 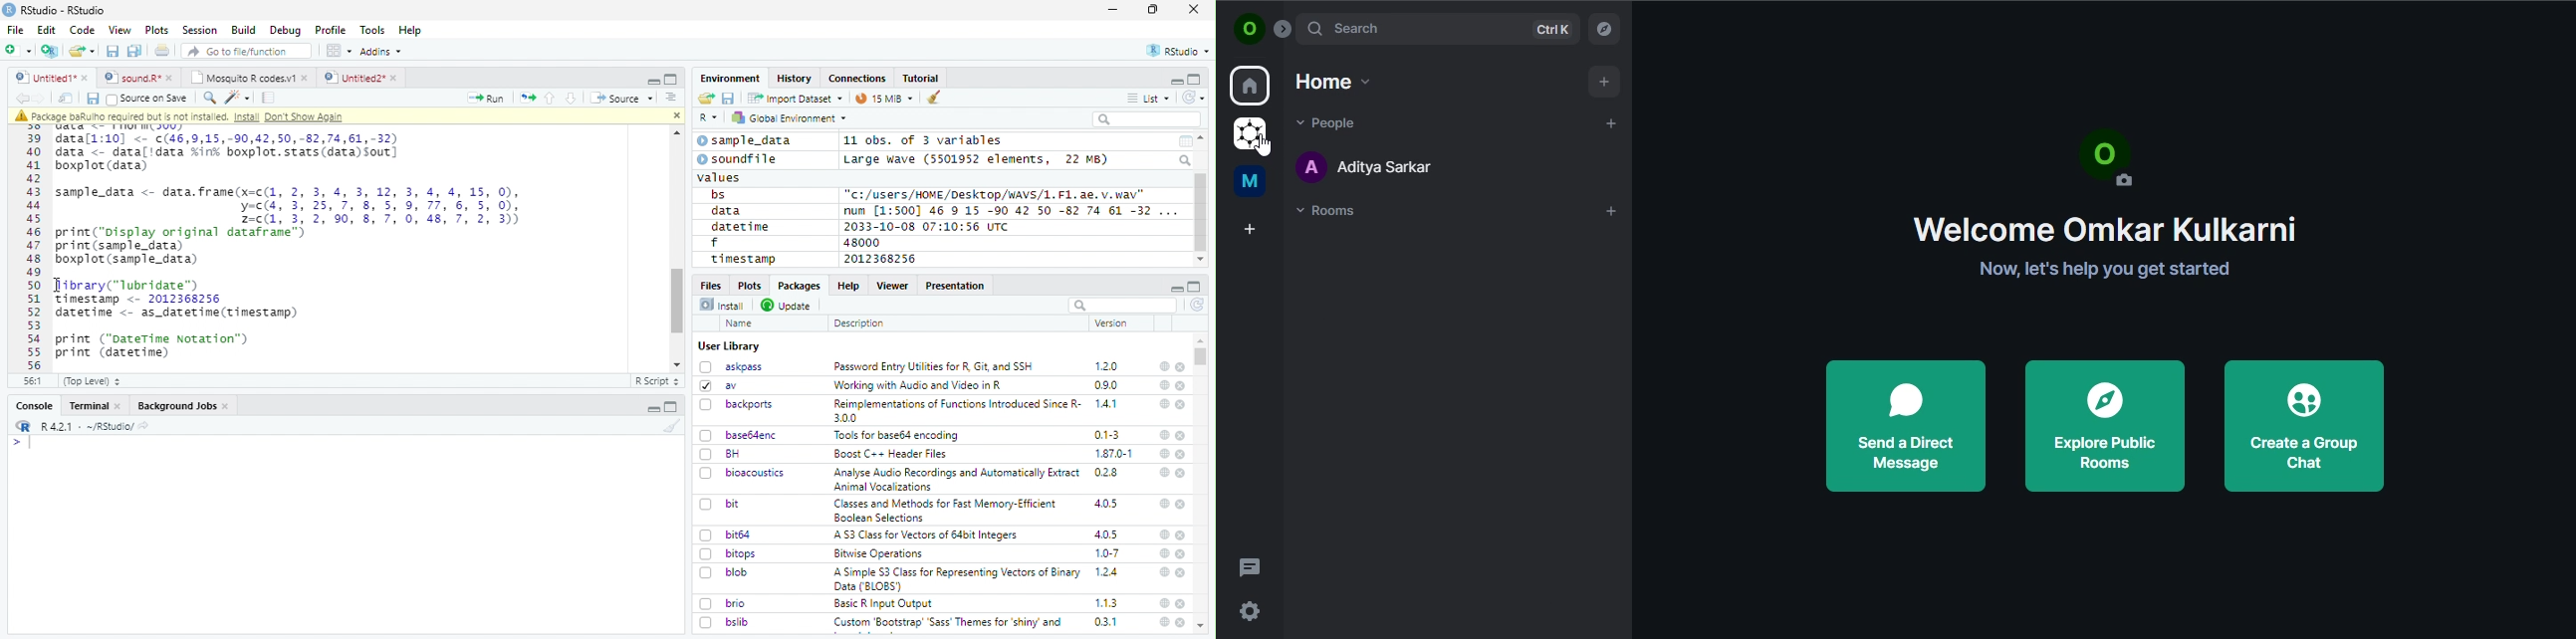 I want to click on find, so click(x=207, y=96).